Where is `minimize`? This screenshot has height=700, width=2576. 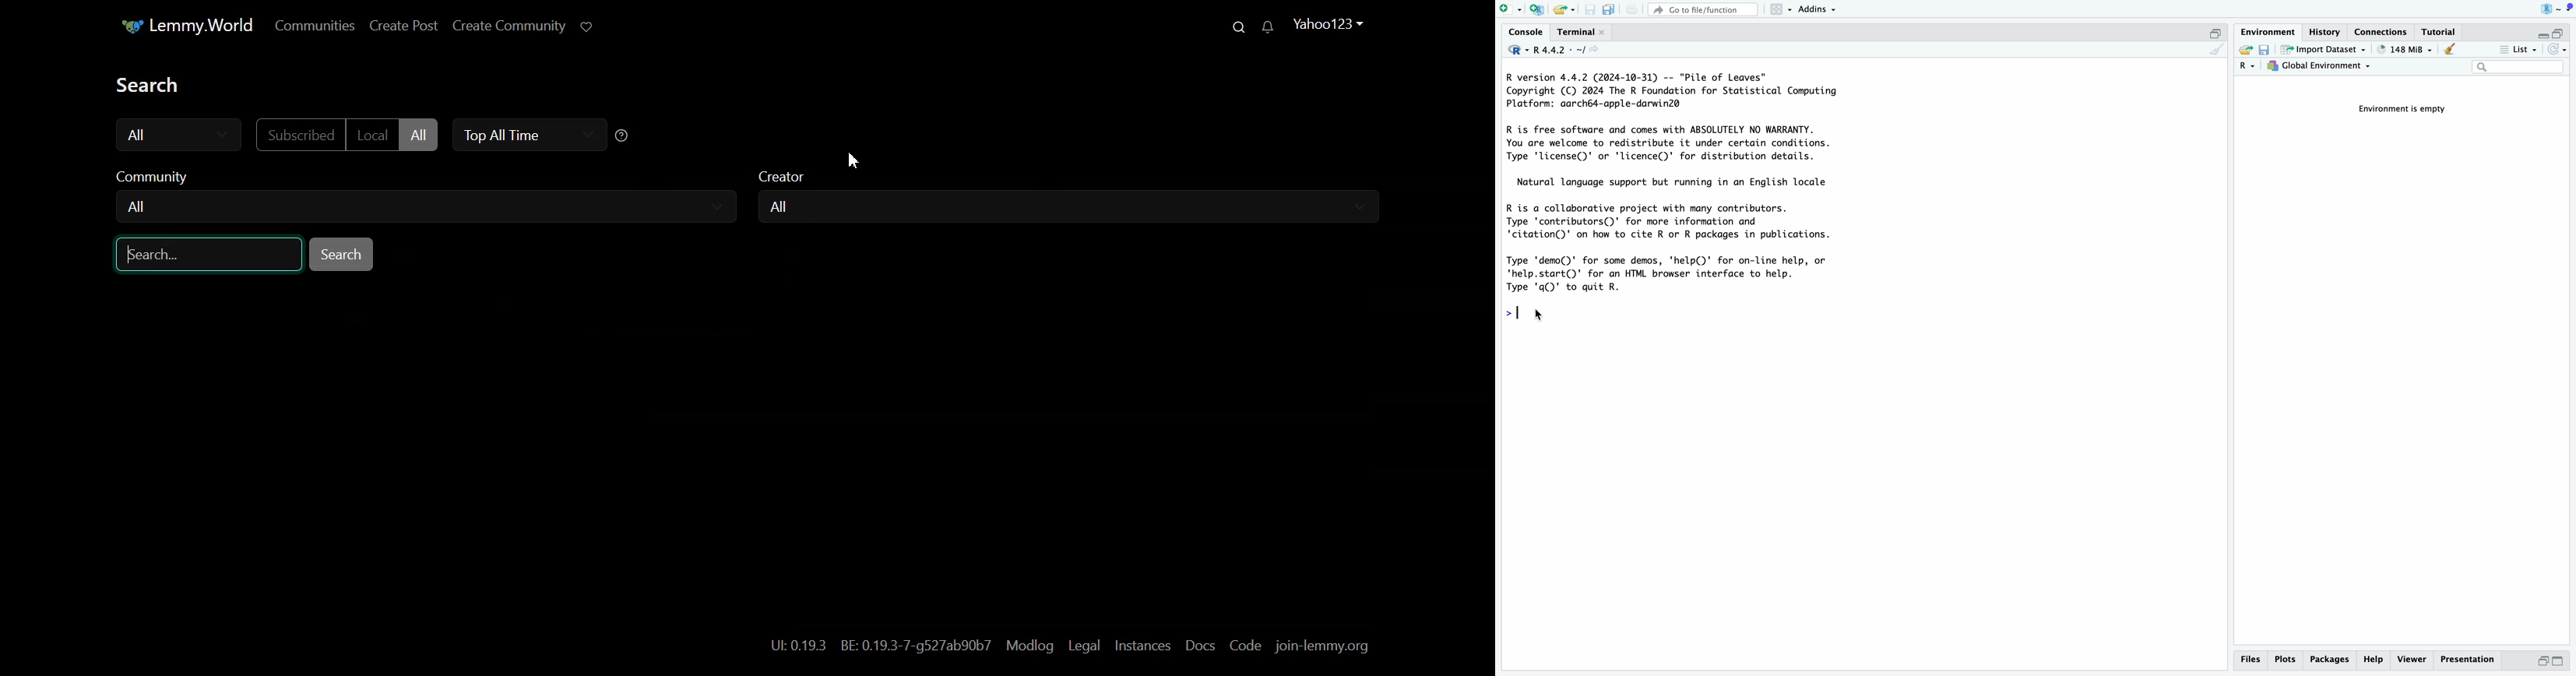
minimize is located at coordinates (2539, 32).